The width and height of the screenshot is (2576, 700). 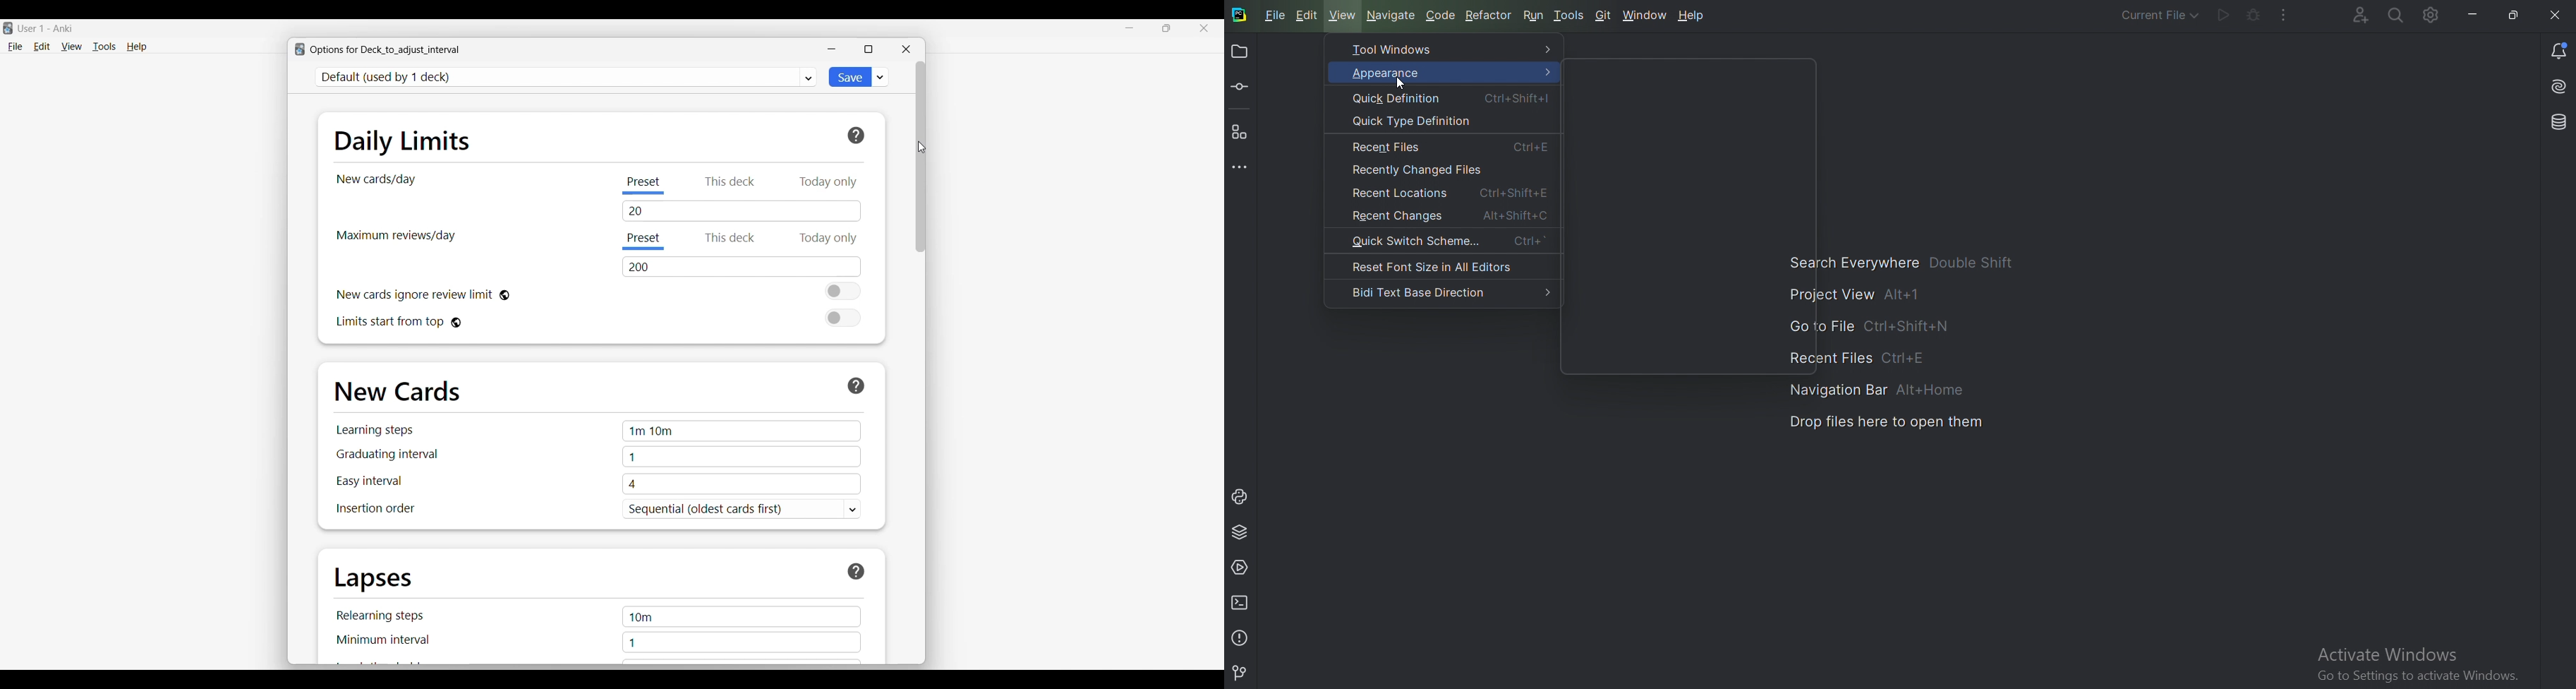 I want to click on Indicates max. reviews/day, so click(x=395, y=236).